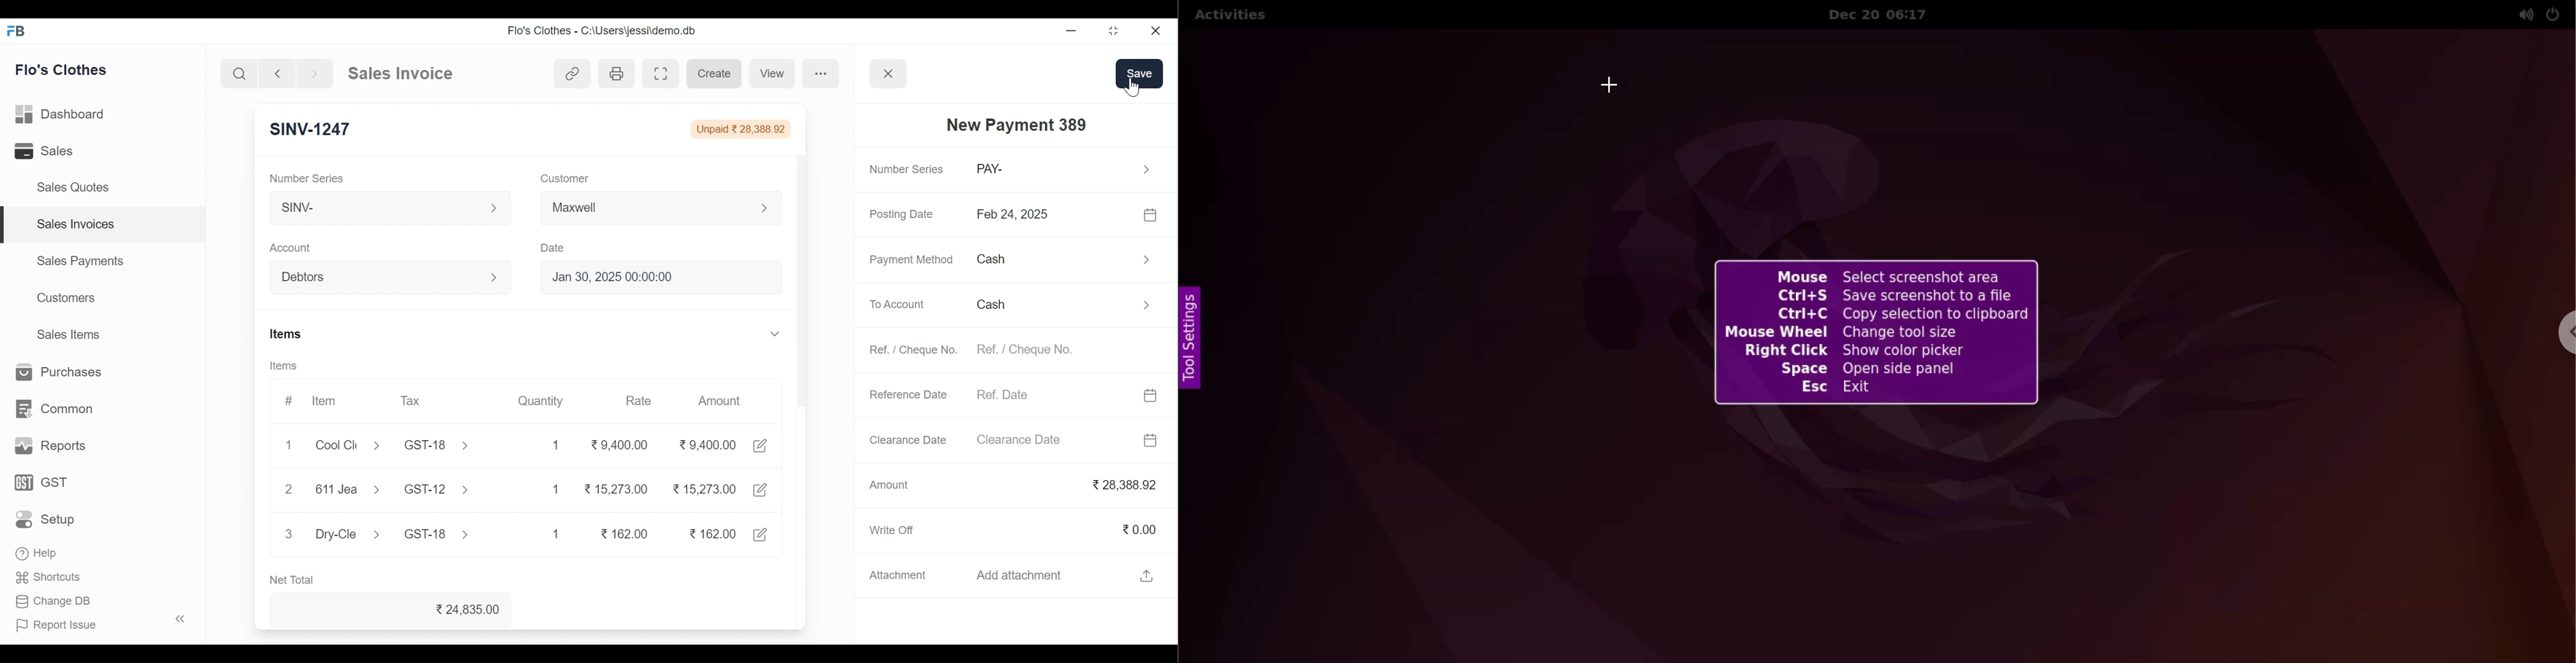 Image resolution: width=2576 pixels, height=672 pixels. Describe the element at coordinates (399, 490) in the screenshot. I see `611Jea > GST-12 >` at that location.